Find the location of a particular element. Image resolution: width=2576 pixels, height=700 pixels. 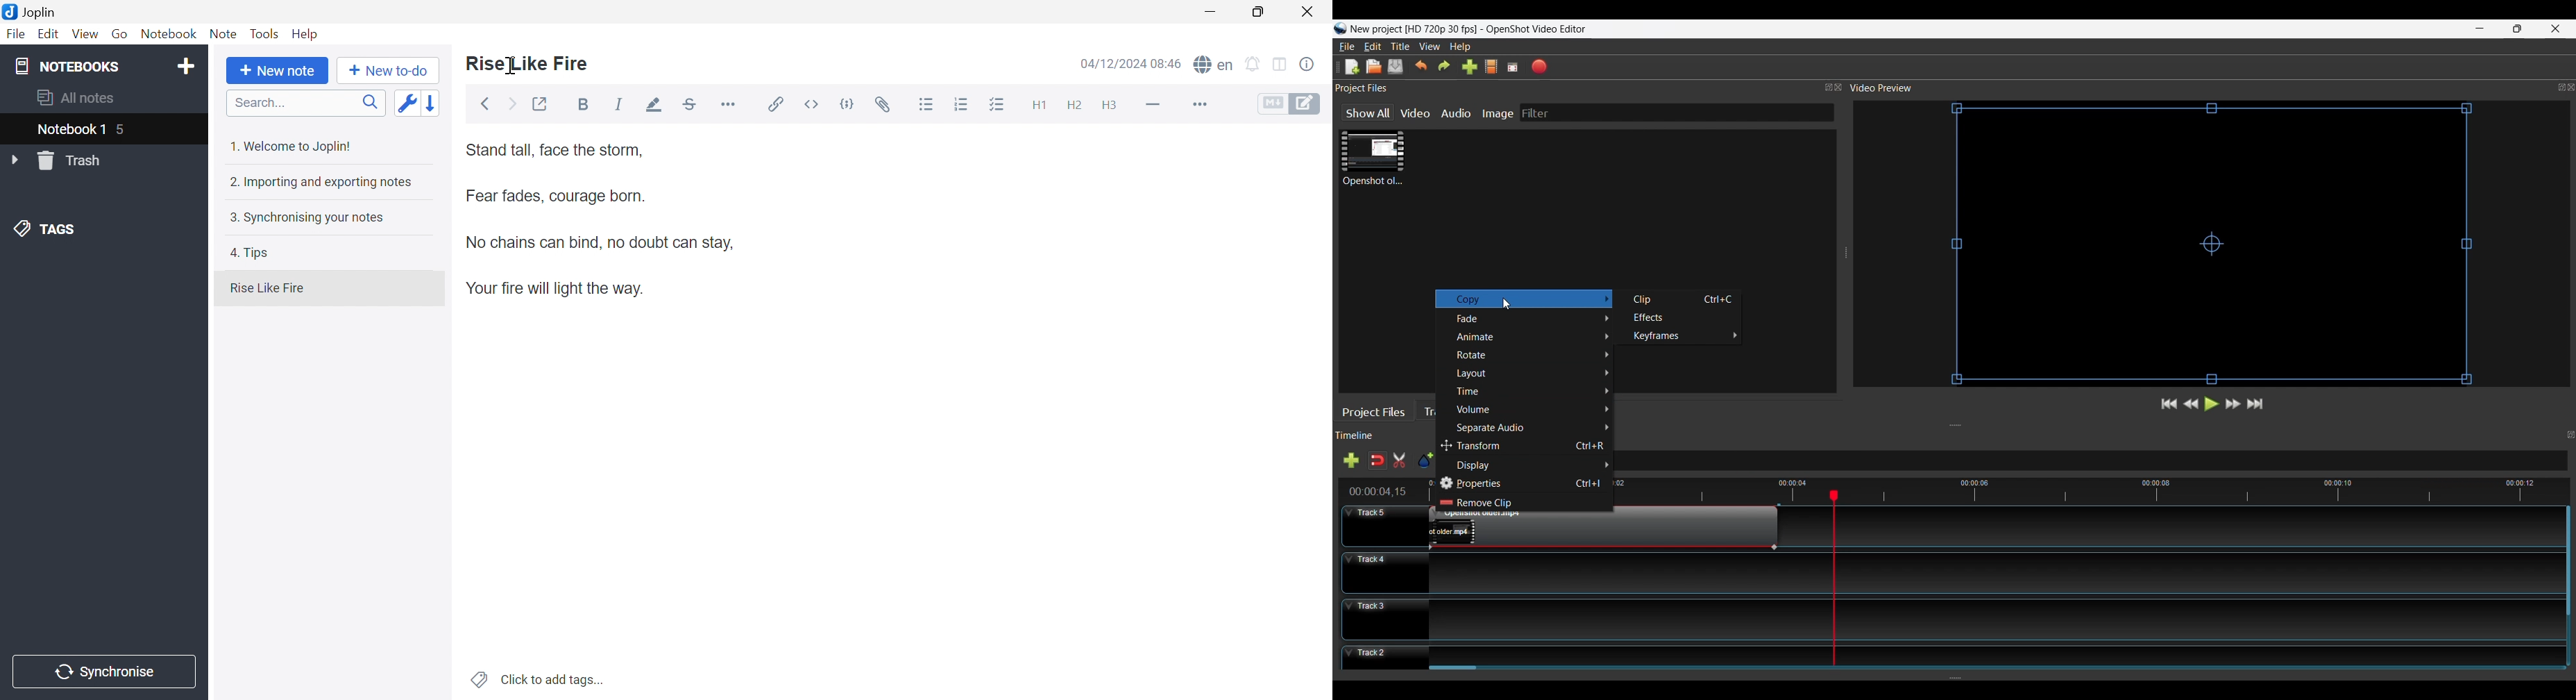

File is located at coordinates (1347, 46).